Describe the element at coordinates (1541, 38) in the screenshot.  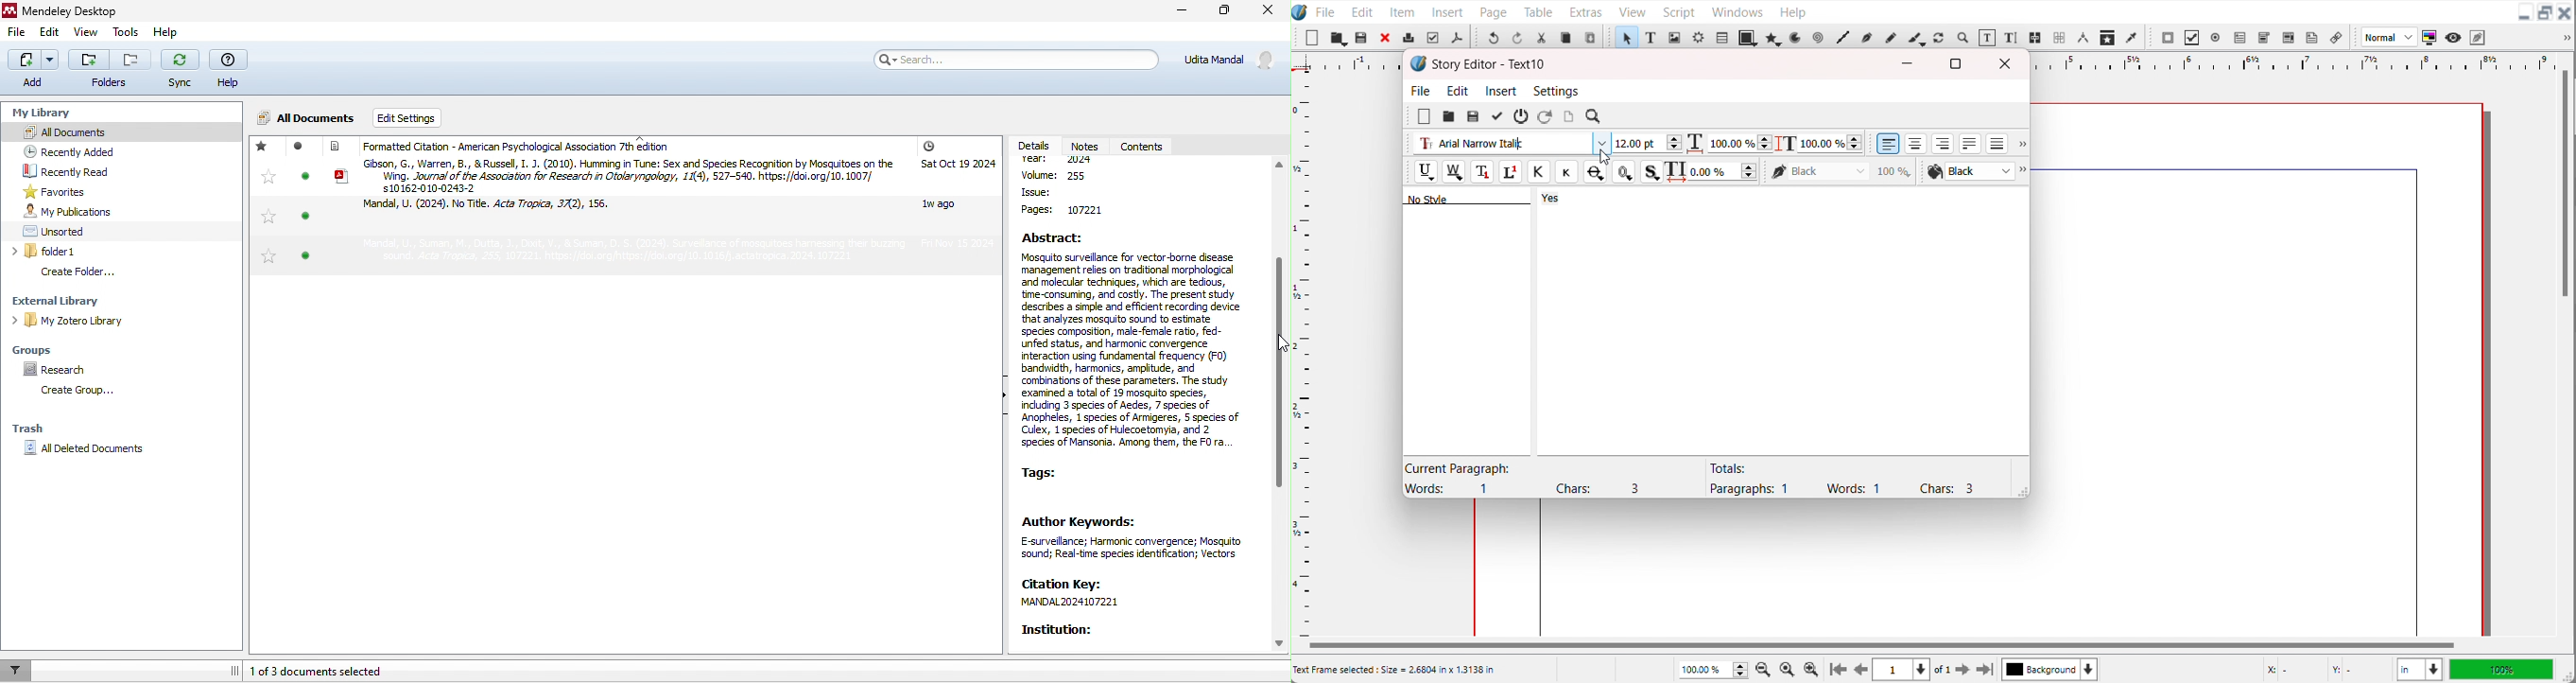
I see `Cut` at that location.